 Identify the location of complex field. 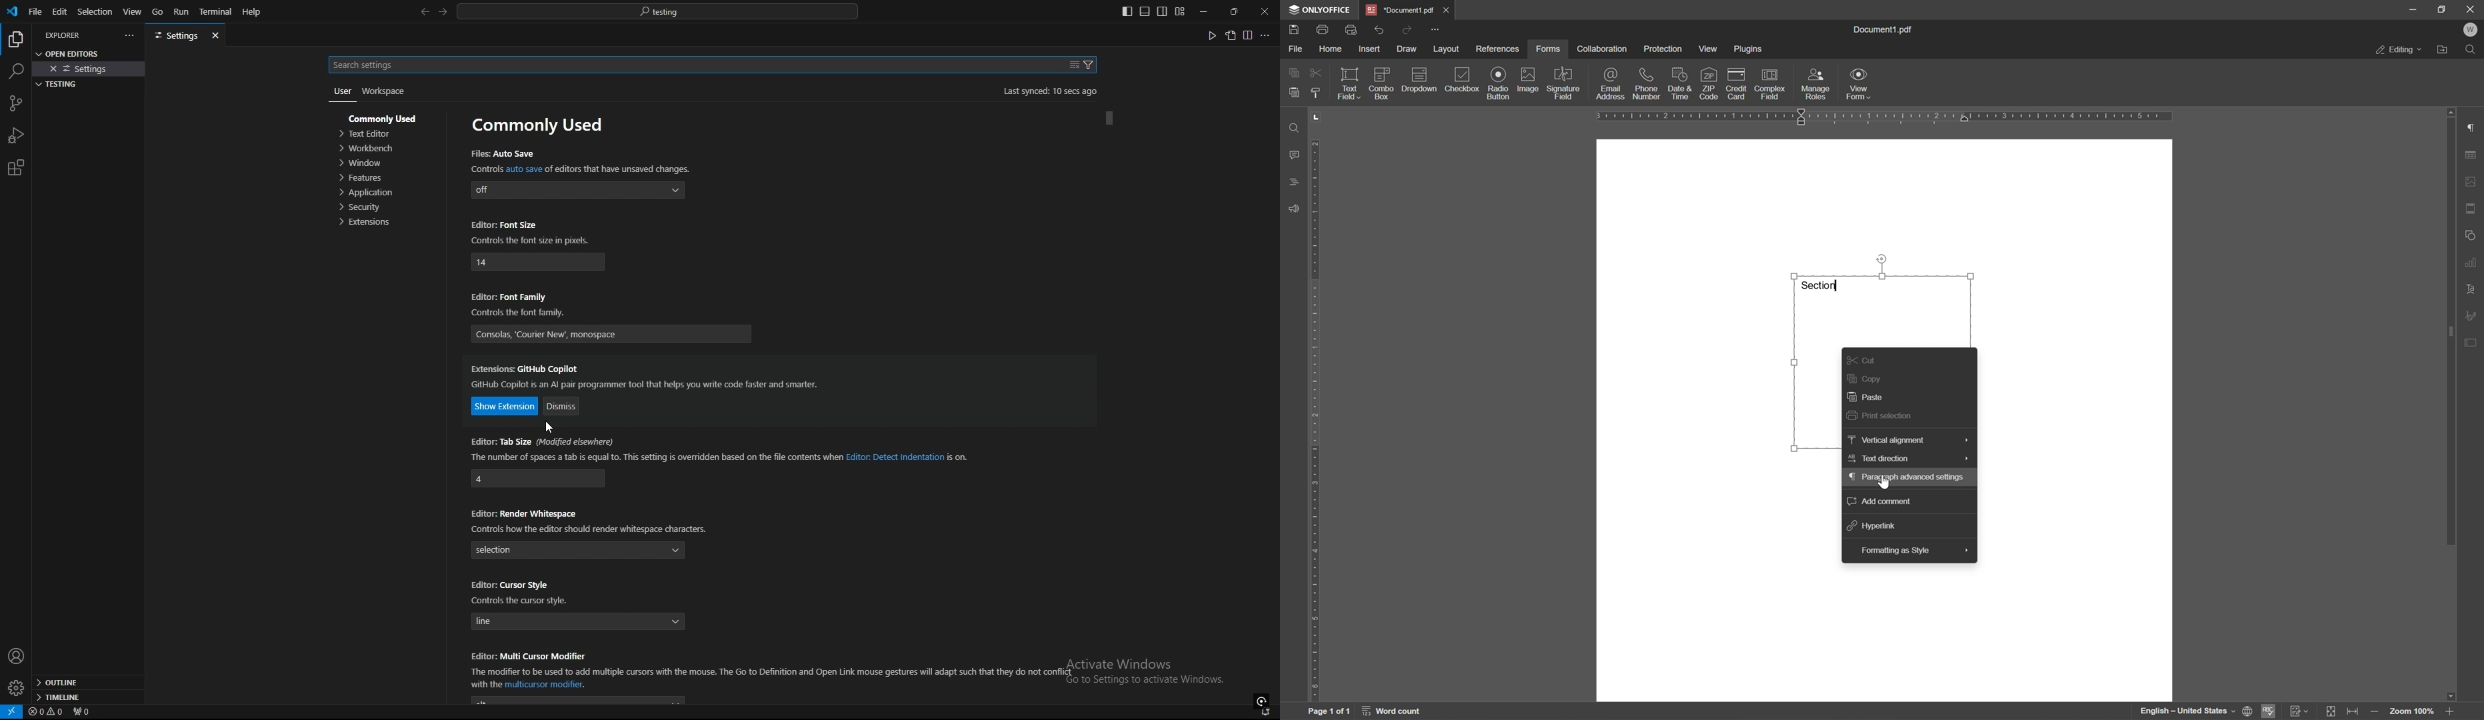
(1771, 83).